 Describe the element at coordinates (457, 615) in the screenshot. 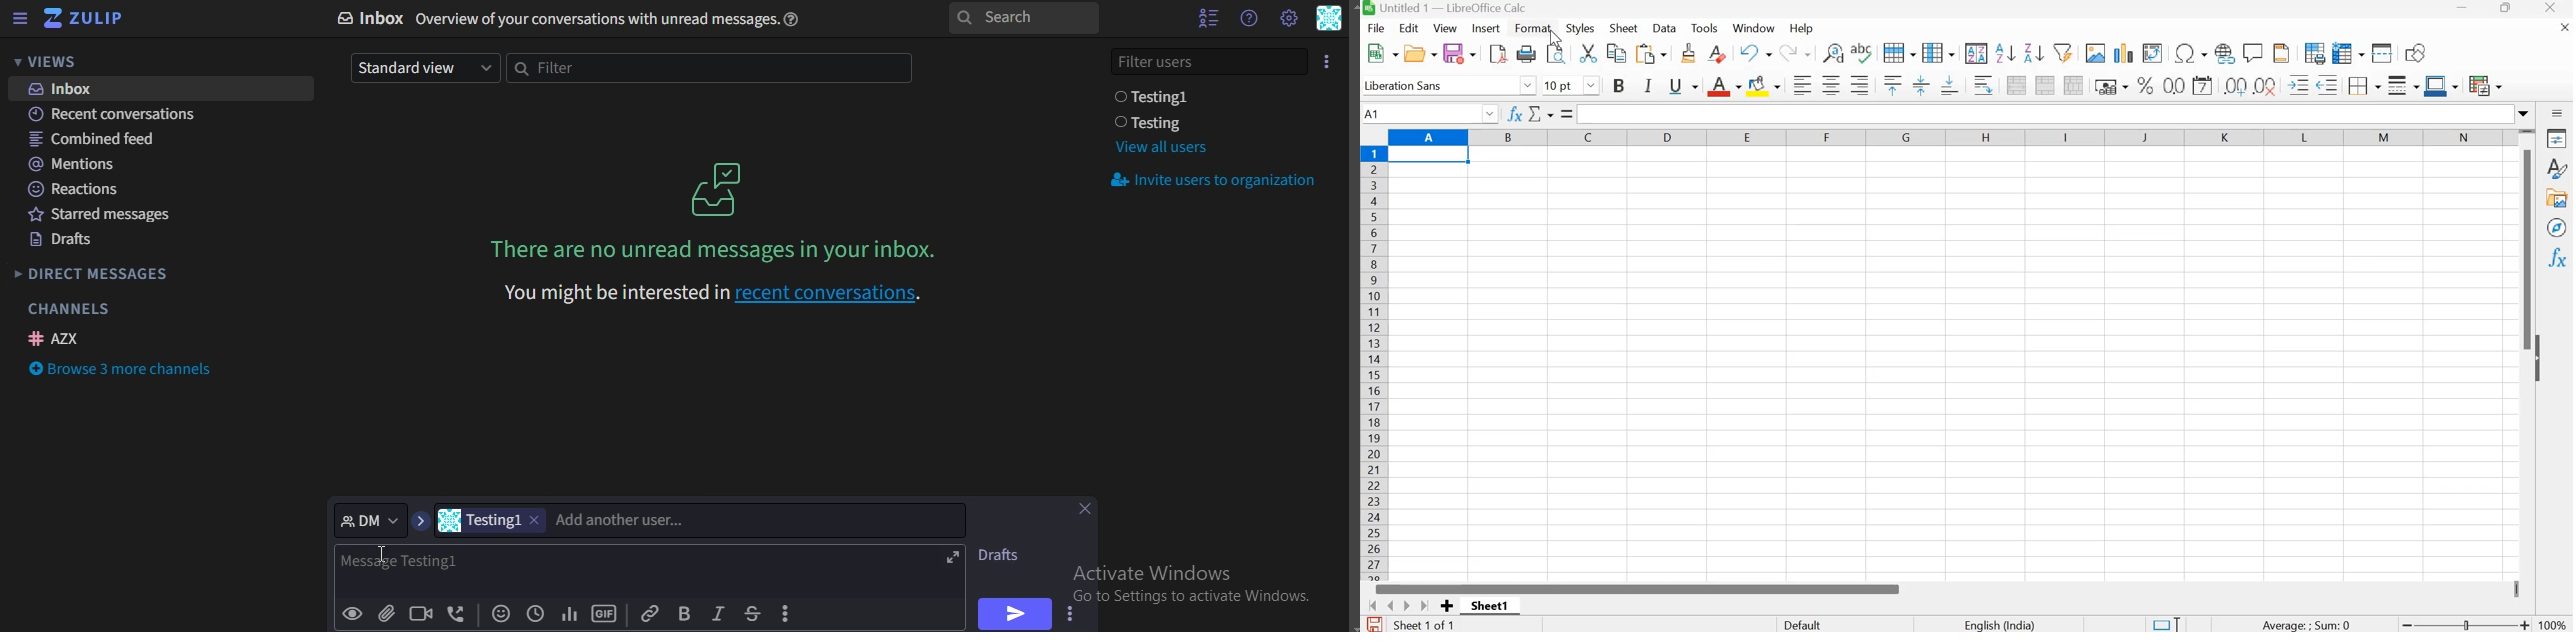

I see `add voice call` at that location.